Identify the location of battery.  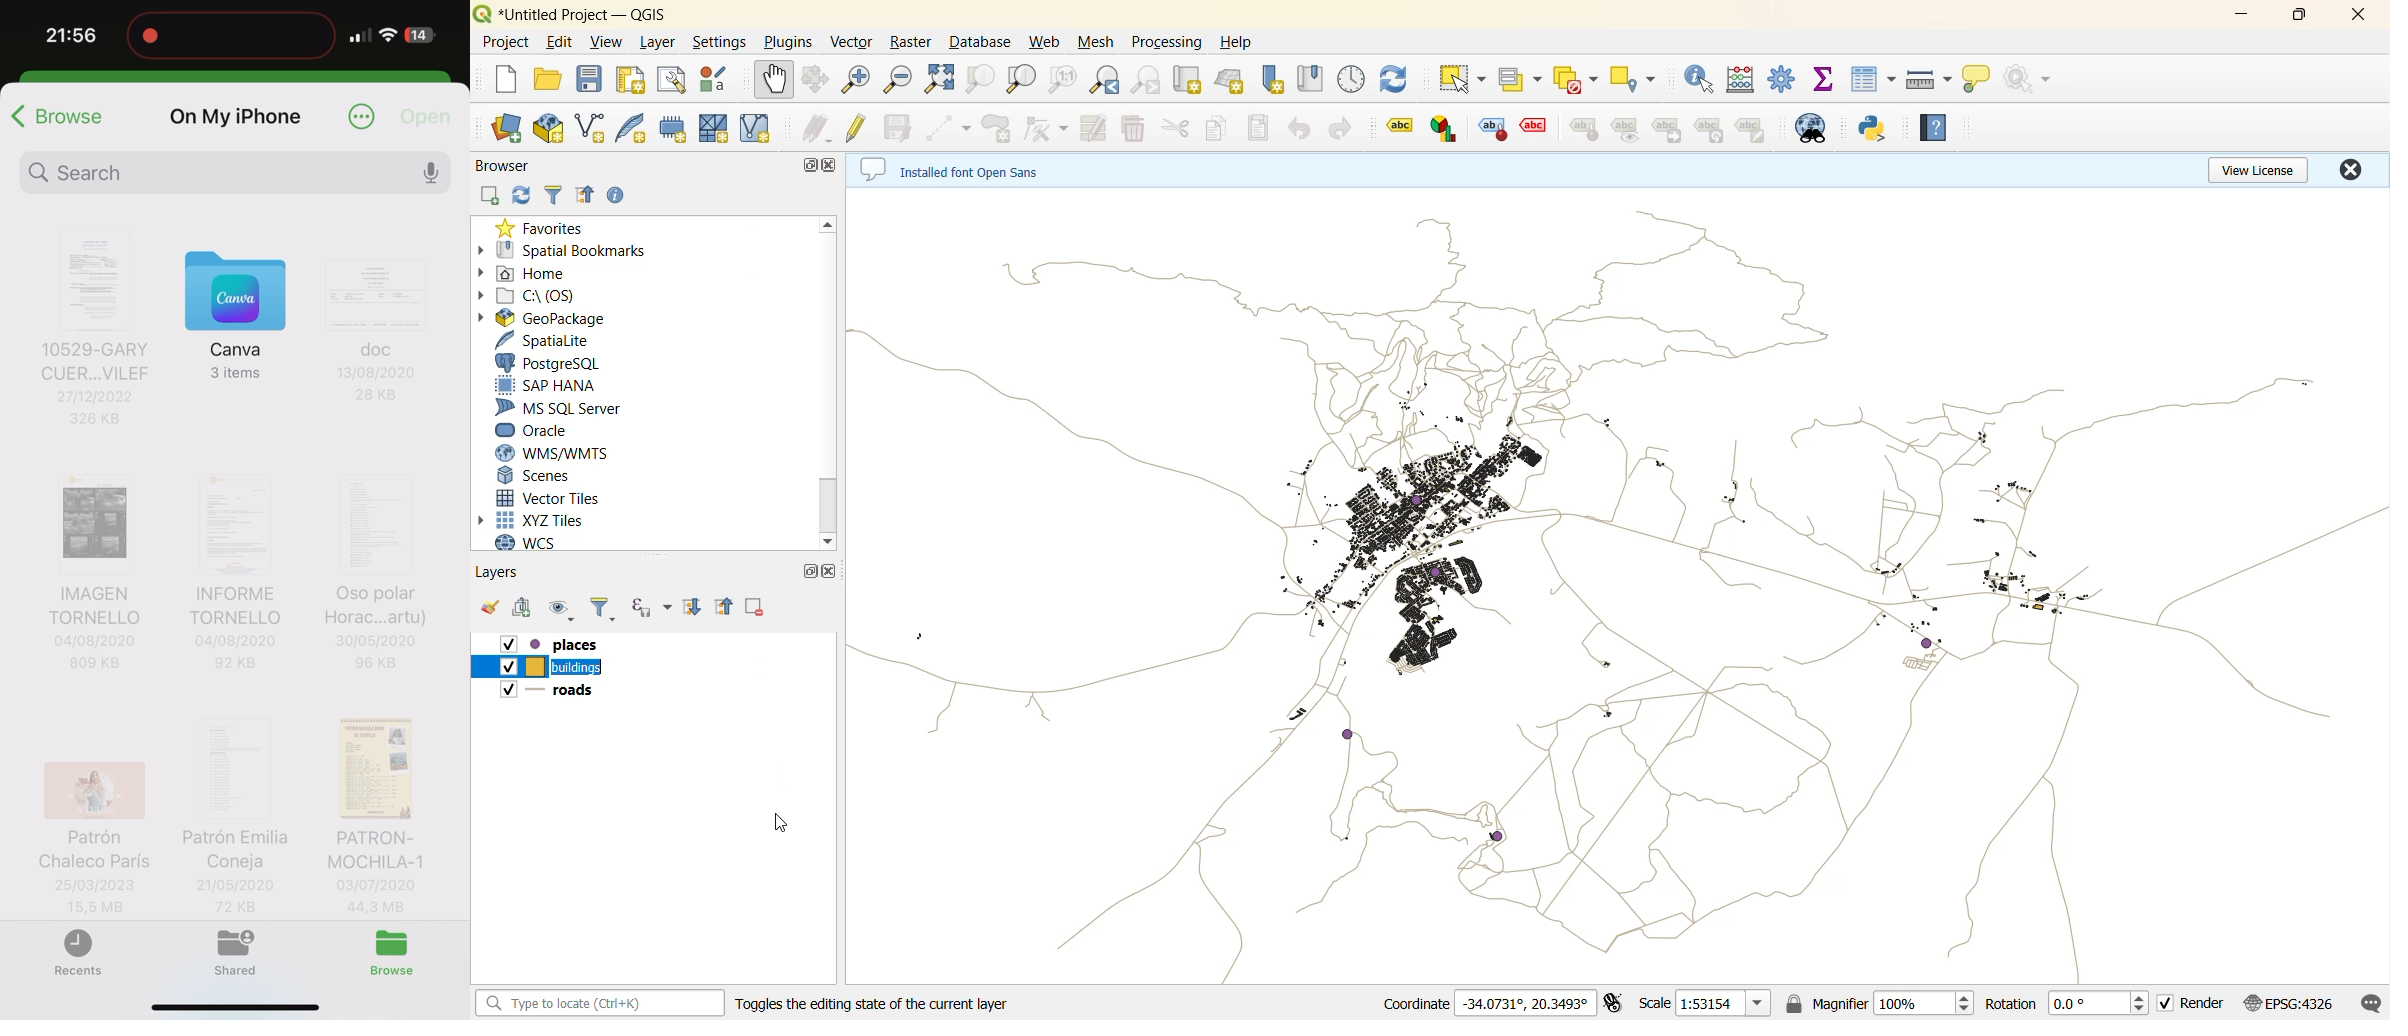
(420, 37).